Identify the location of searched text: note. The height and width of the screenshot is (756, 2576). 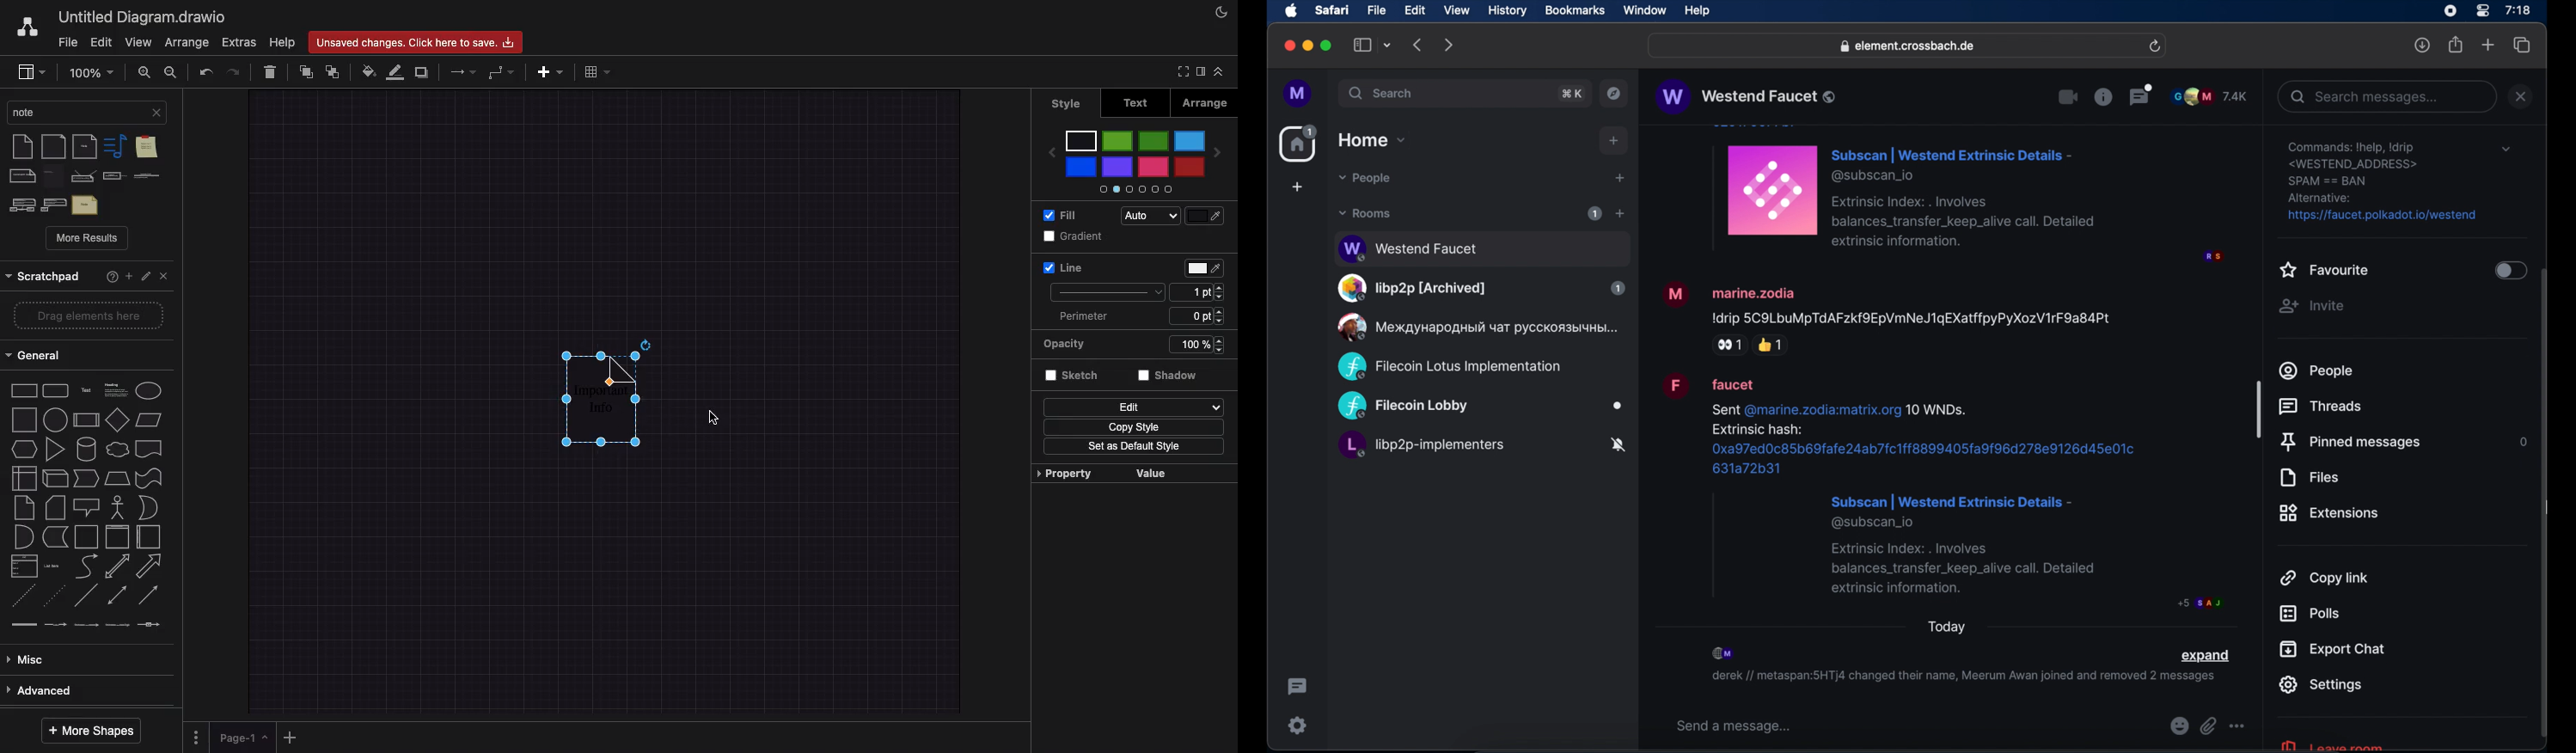
(75, 111).